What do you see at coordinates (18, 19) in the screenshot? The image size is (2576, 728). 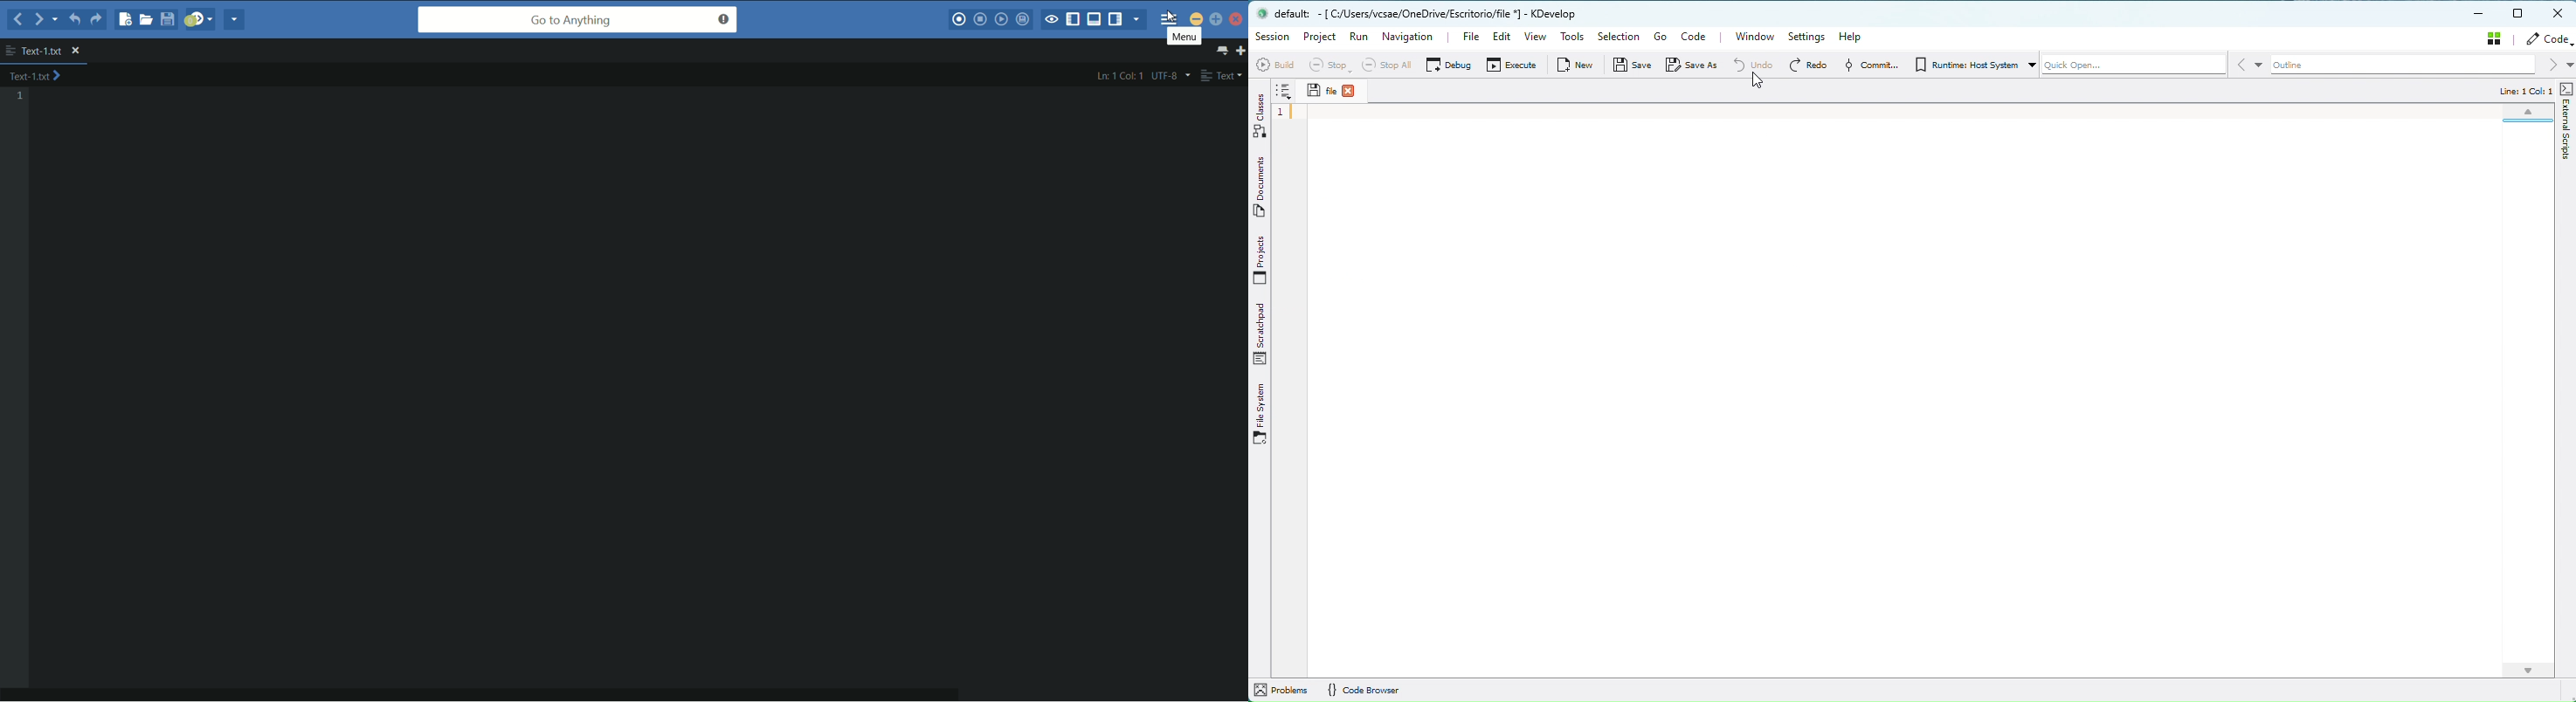 I see `back` at bounding box center [18, 19].